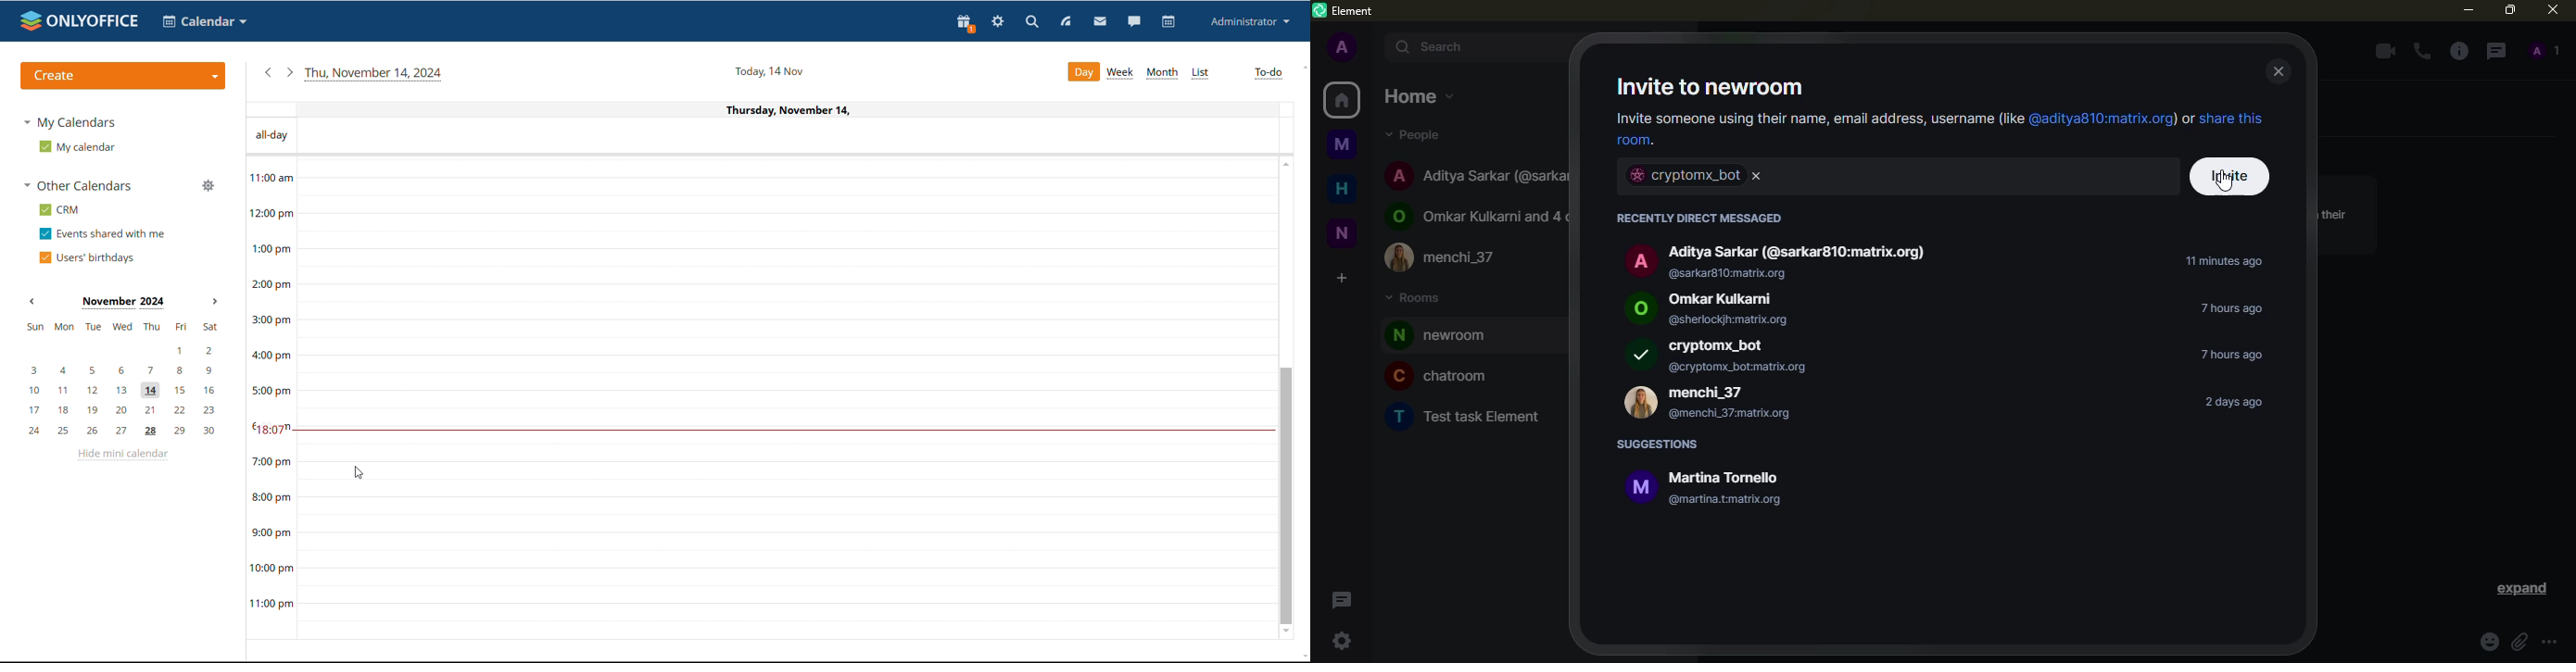 This screenshot has width=2576, height=672. I want to click on menchi_37, so click(1440, 259).